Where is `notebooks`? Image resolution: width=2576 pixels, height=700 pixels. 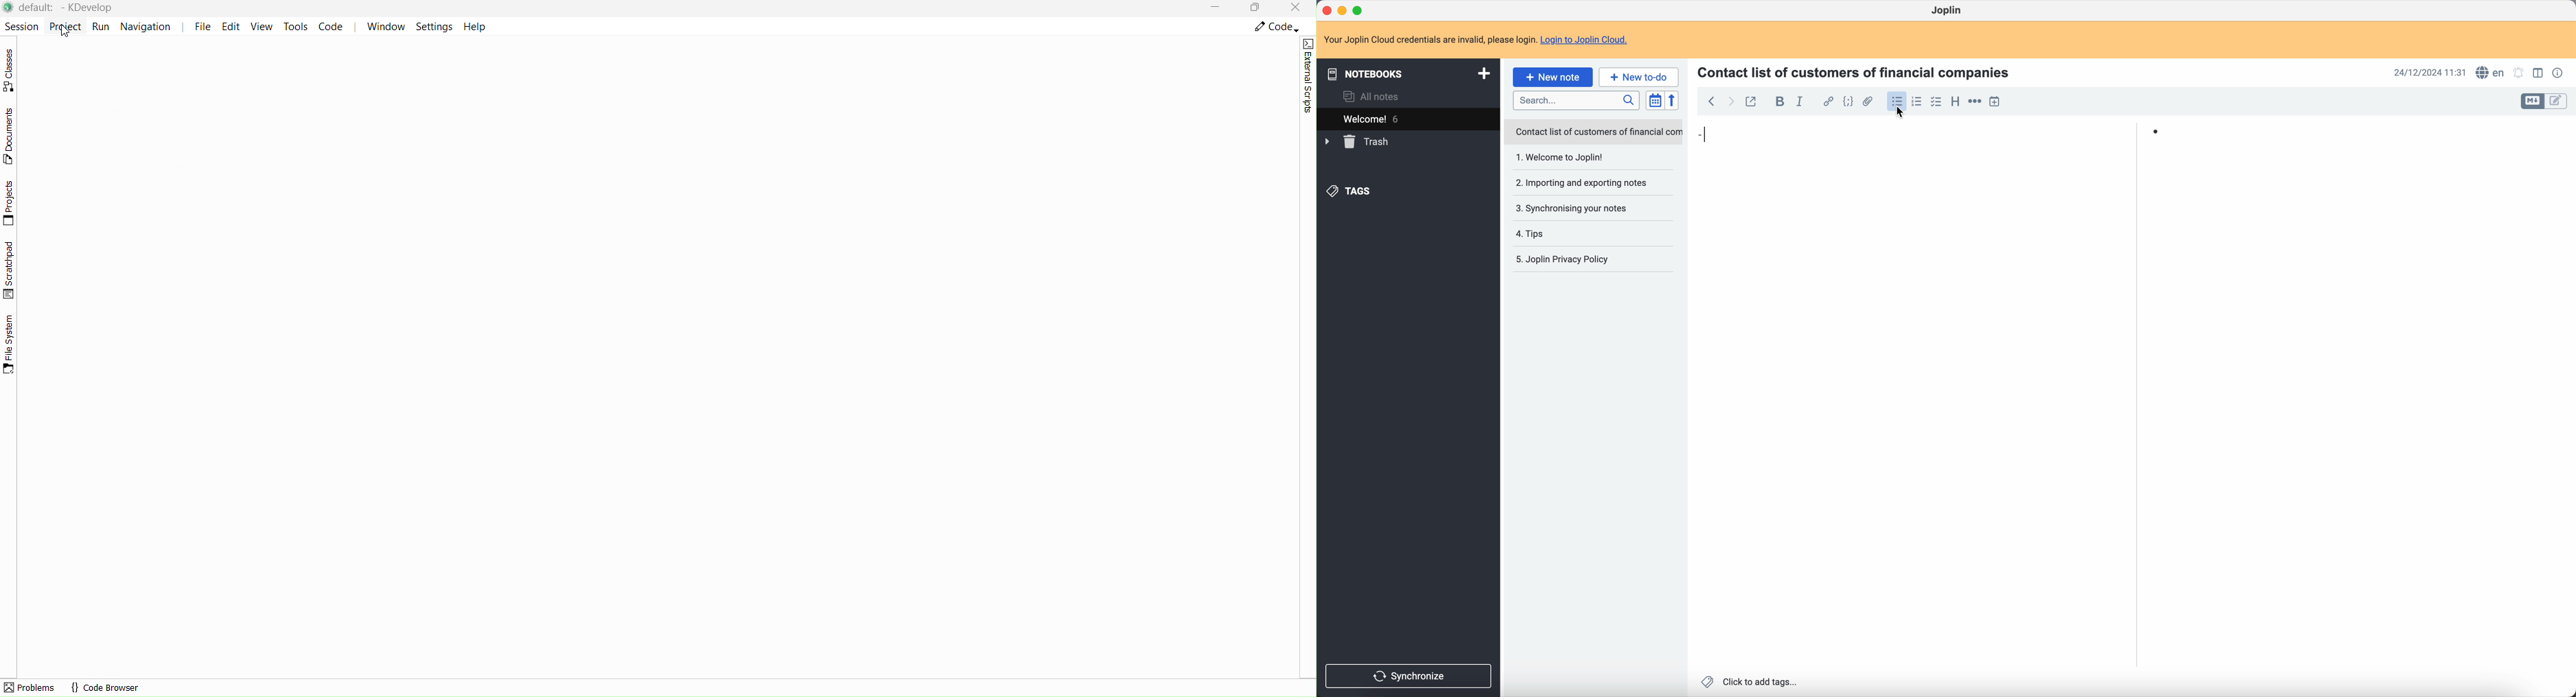 notebooks is located at coordinates (1406, 73).